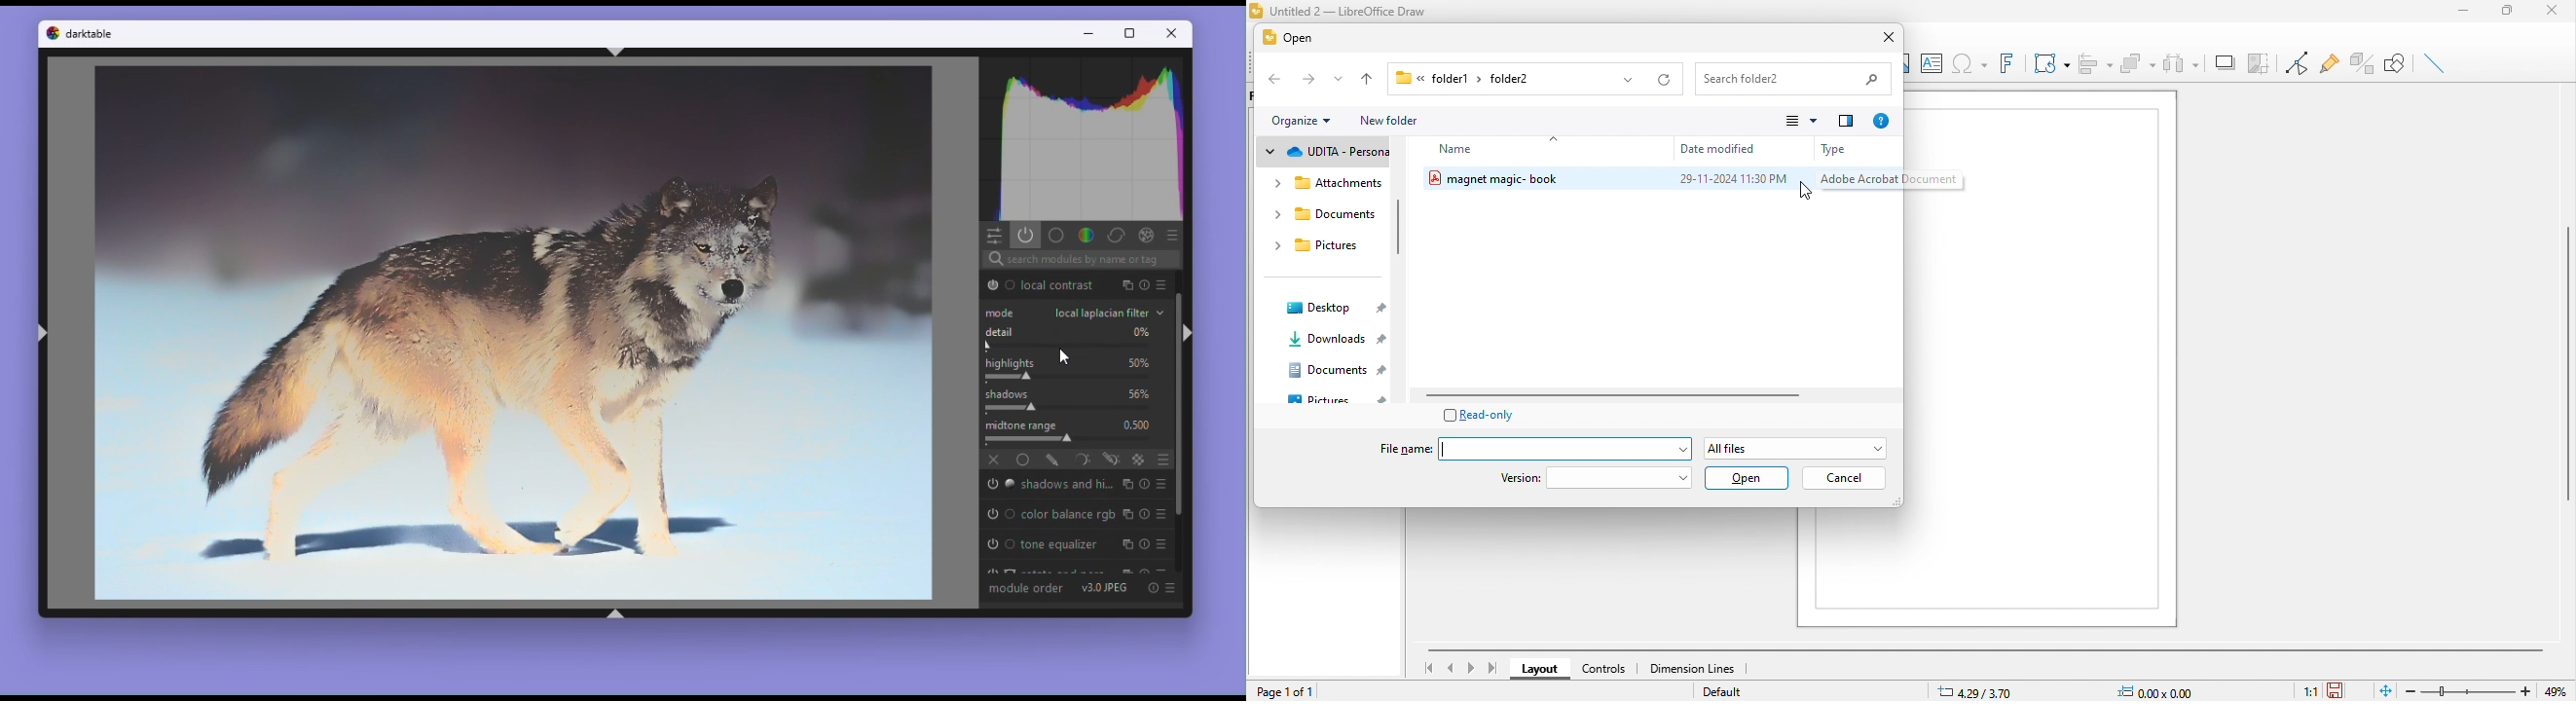 The width and height of the screenshot is (2576, 728). I want to click on darktable logo, so click(54, 34).